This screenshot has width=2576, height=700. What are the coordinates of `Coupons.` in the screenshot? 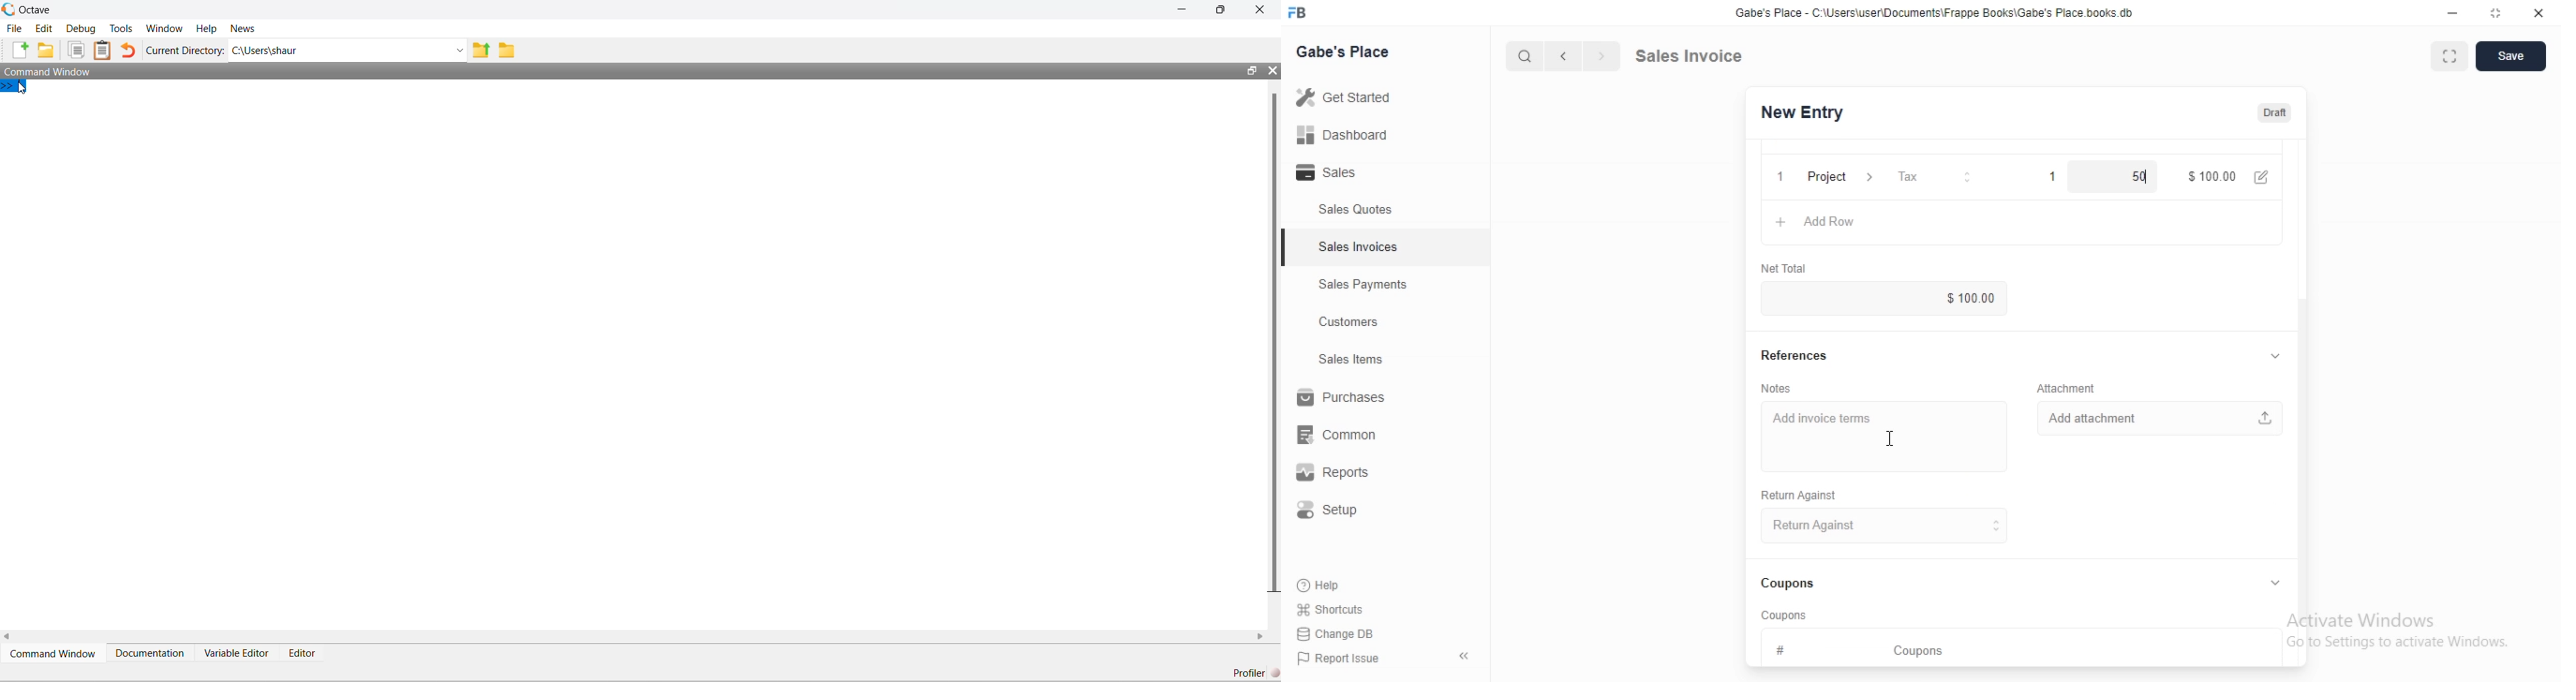 It's located at (1789, 584).